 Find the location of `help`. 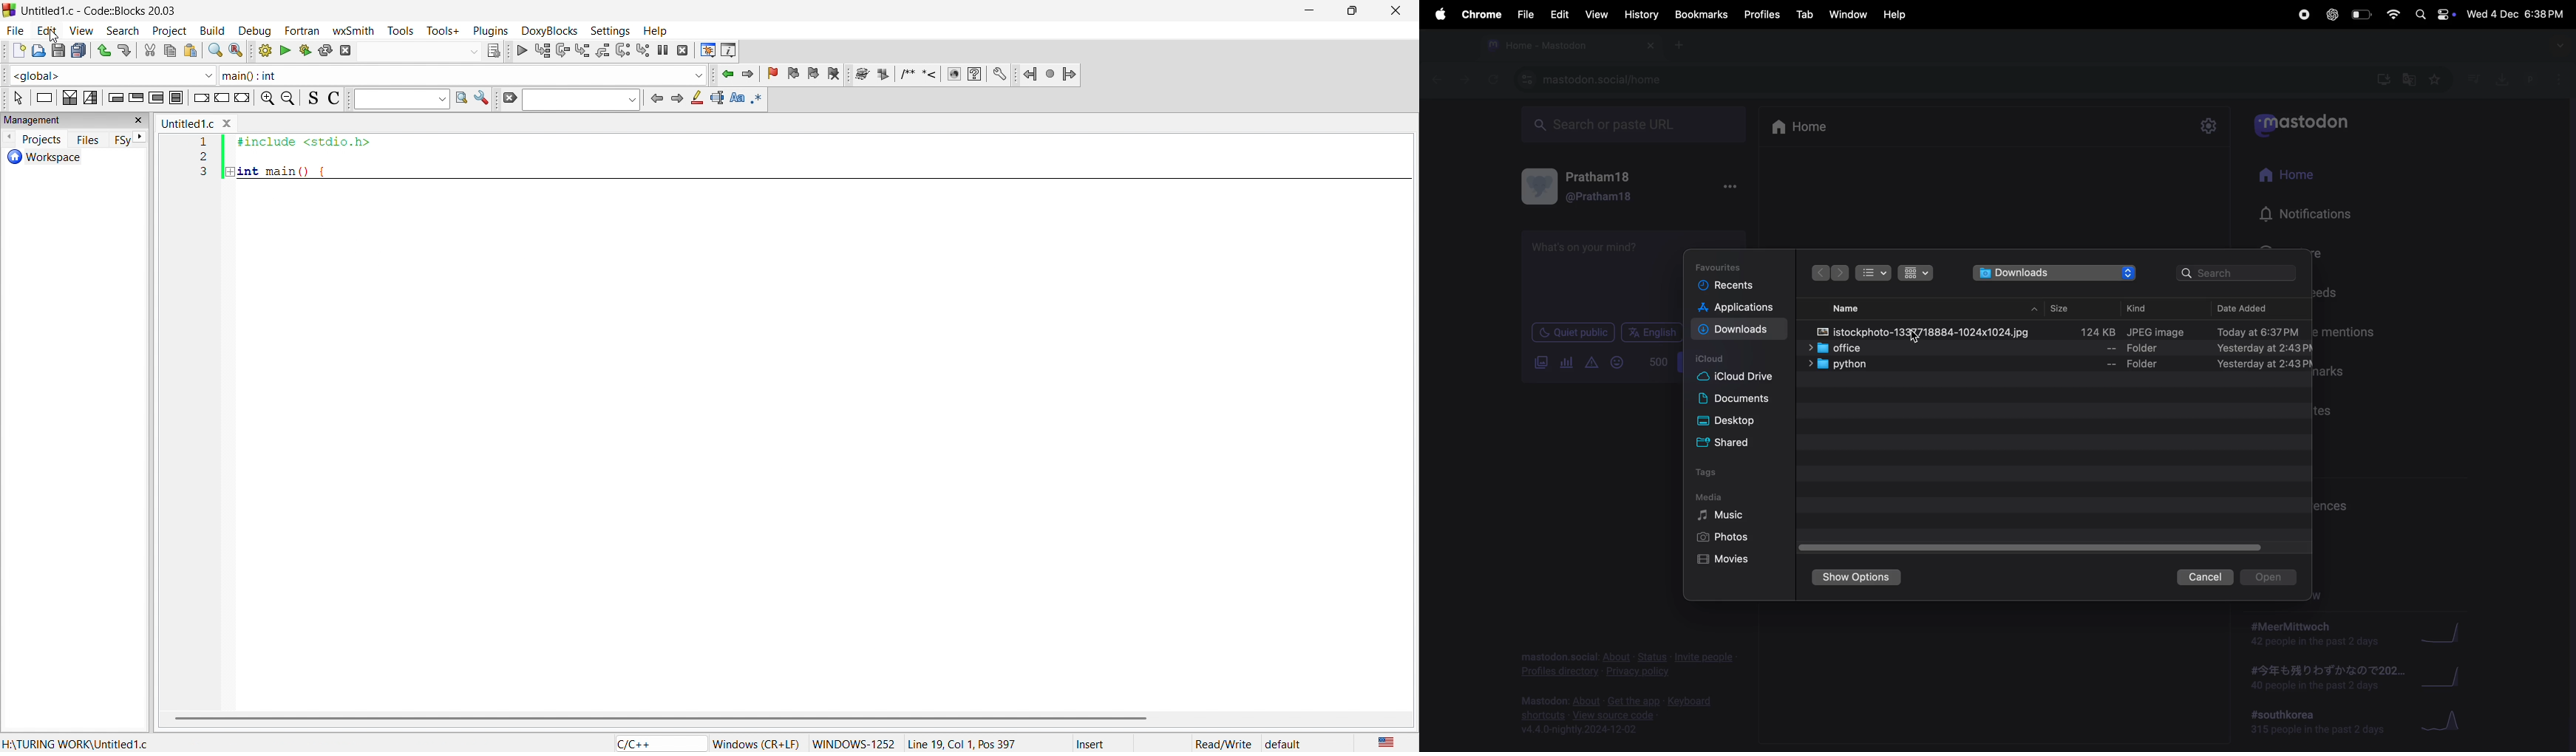

help is located at coordinates (1896, 12).